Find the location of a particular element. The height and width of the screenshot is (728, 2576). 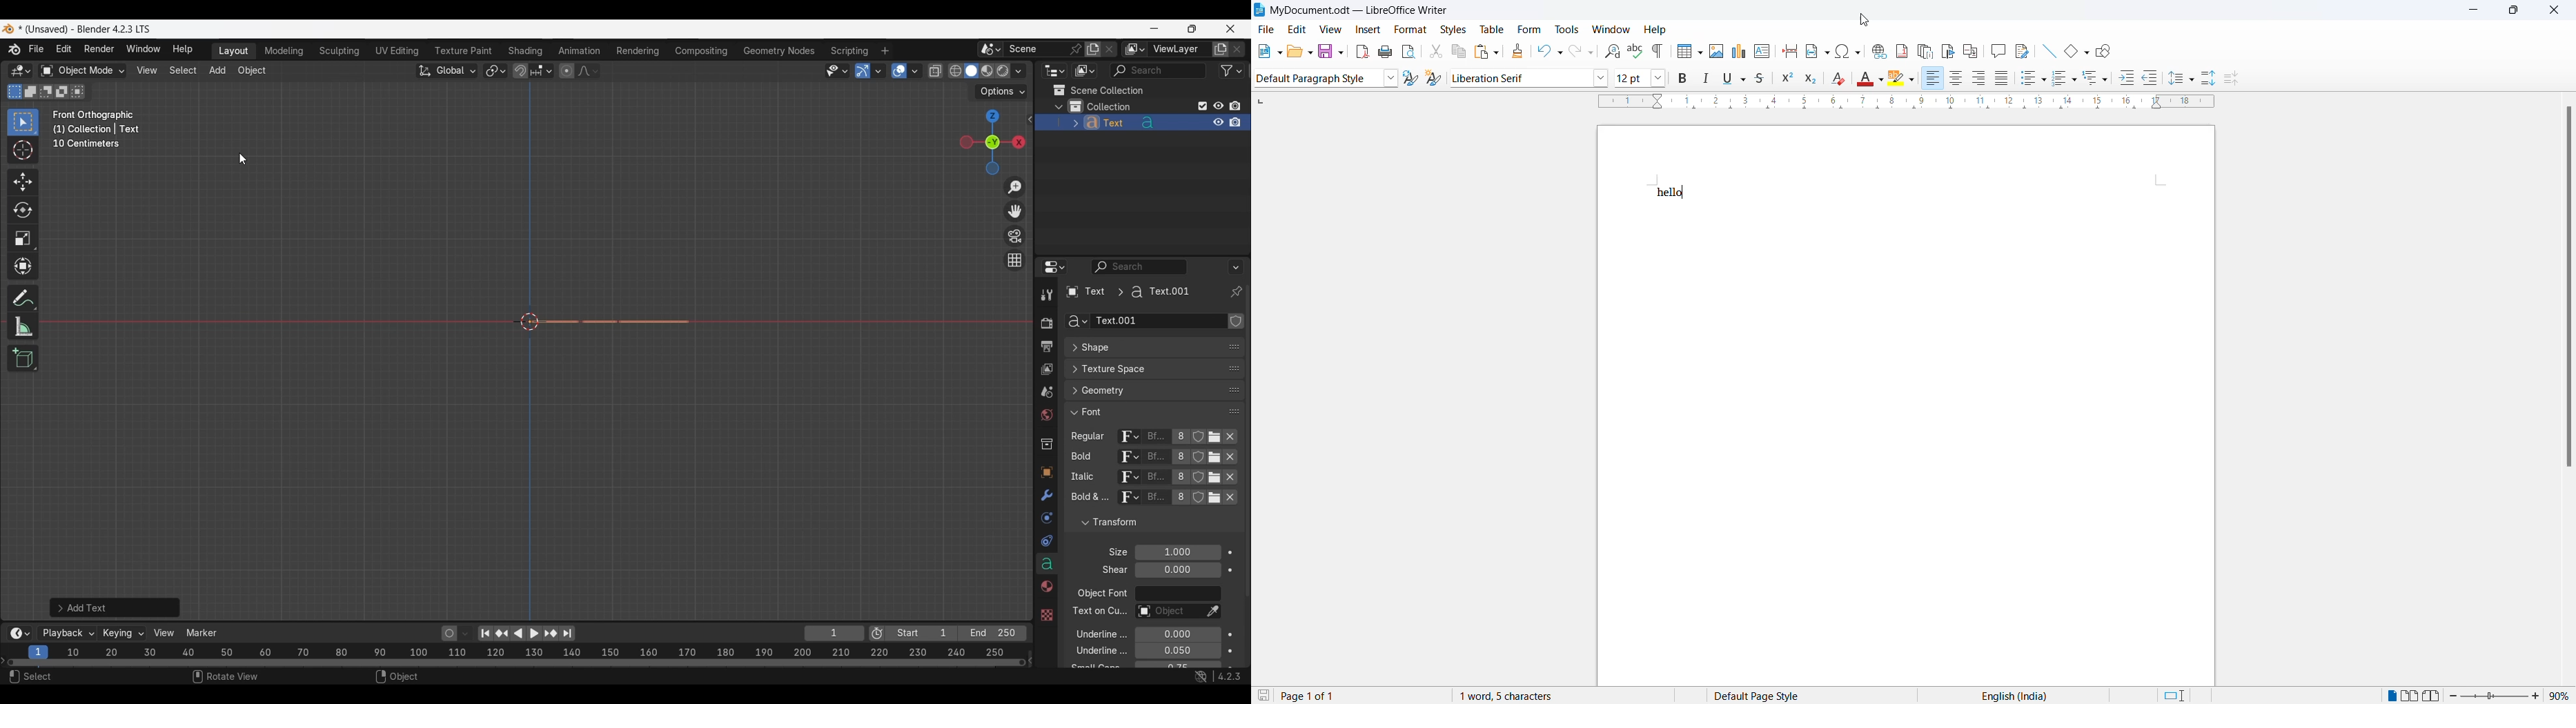

1 word, 5 characters is located at coordinates (1540, 696).